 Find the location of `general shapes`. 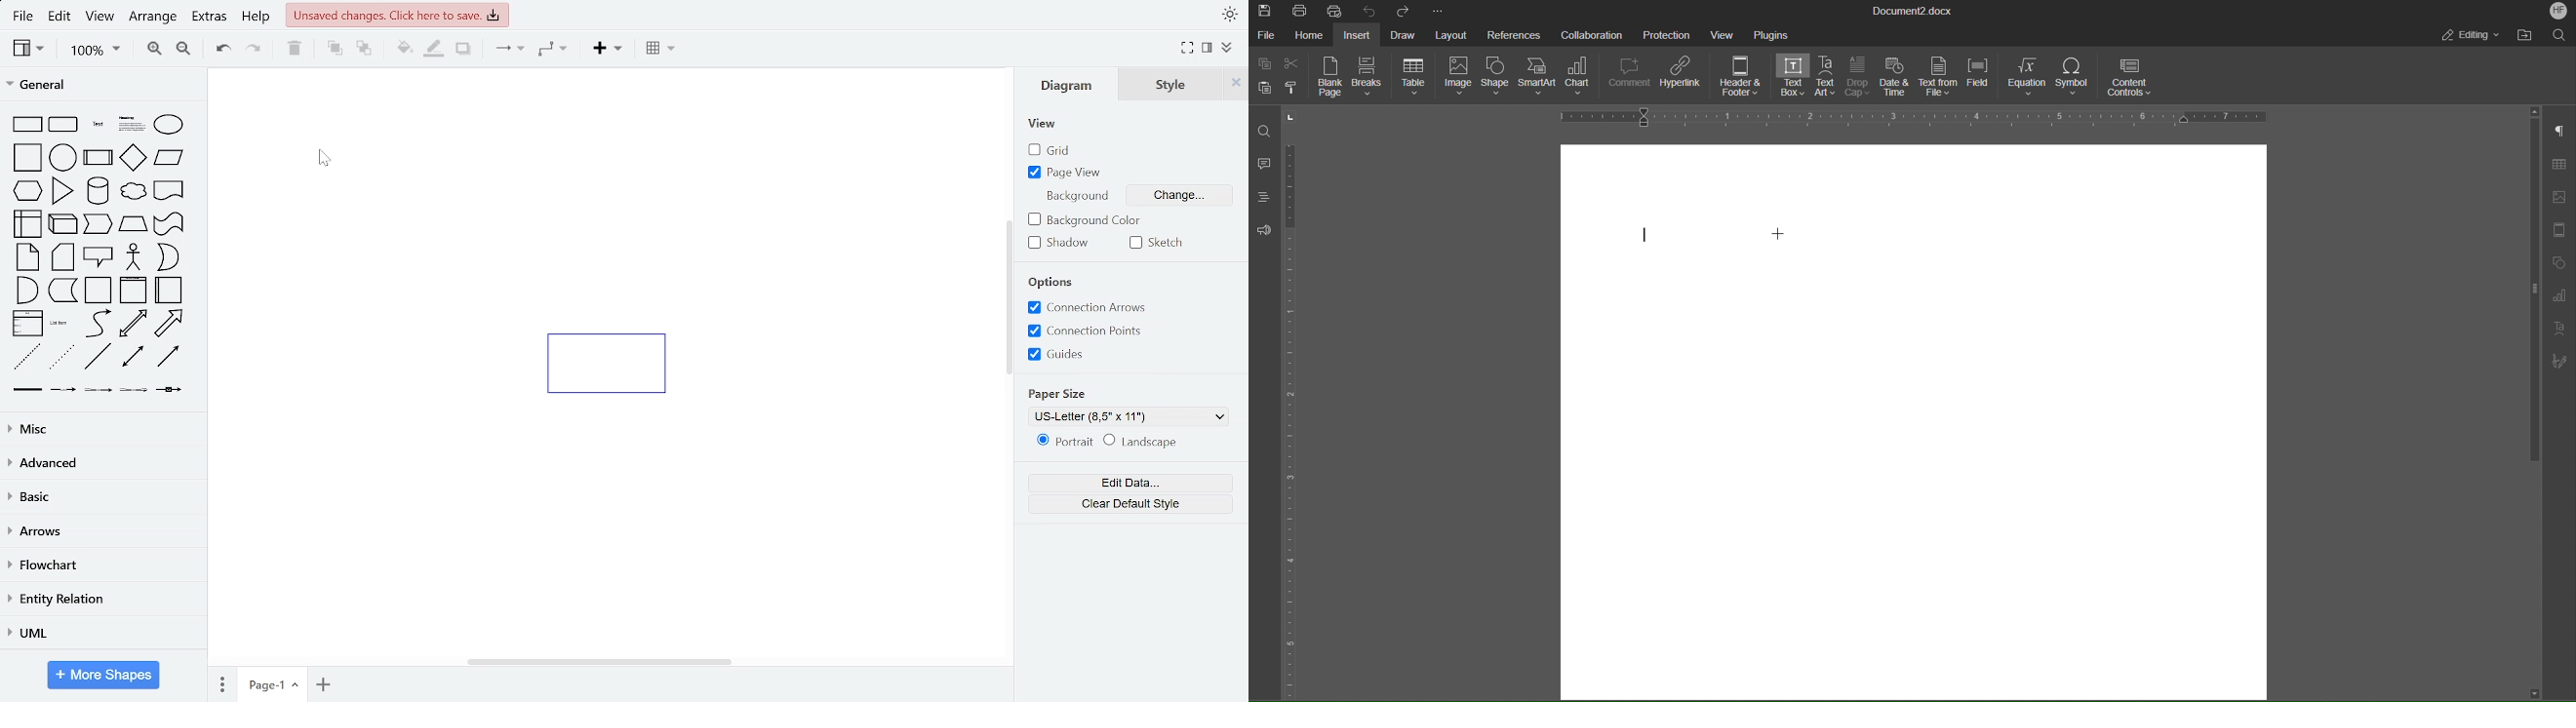

general shapes is located at coordinates (101, 253).